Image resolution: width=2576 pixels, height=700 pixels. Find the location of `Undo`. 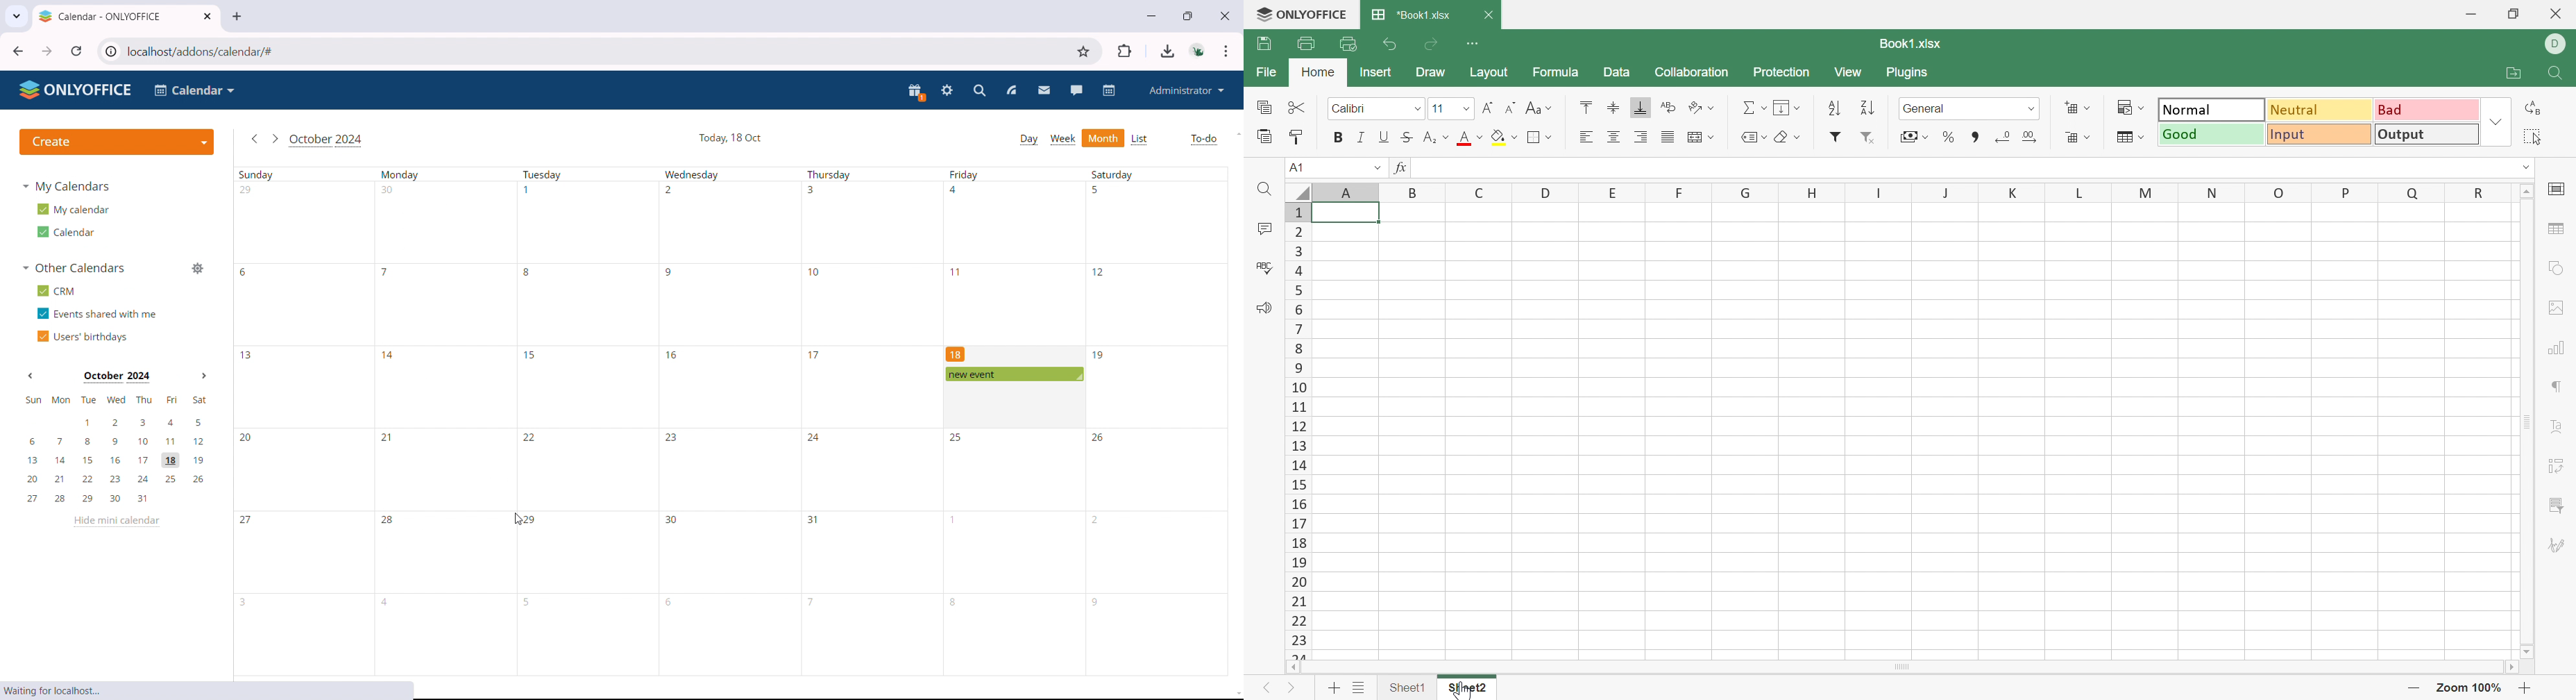

Undo is located at coordinates (1393, 44).